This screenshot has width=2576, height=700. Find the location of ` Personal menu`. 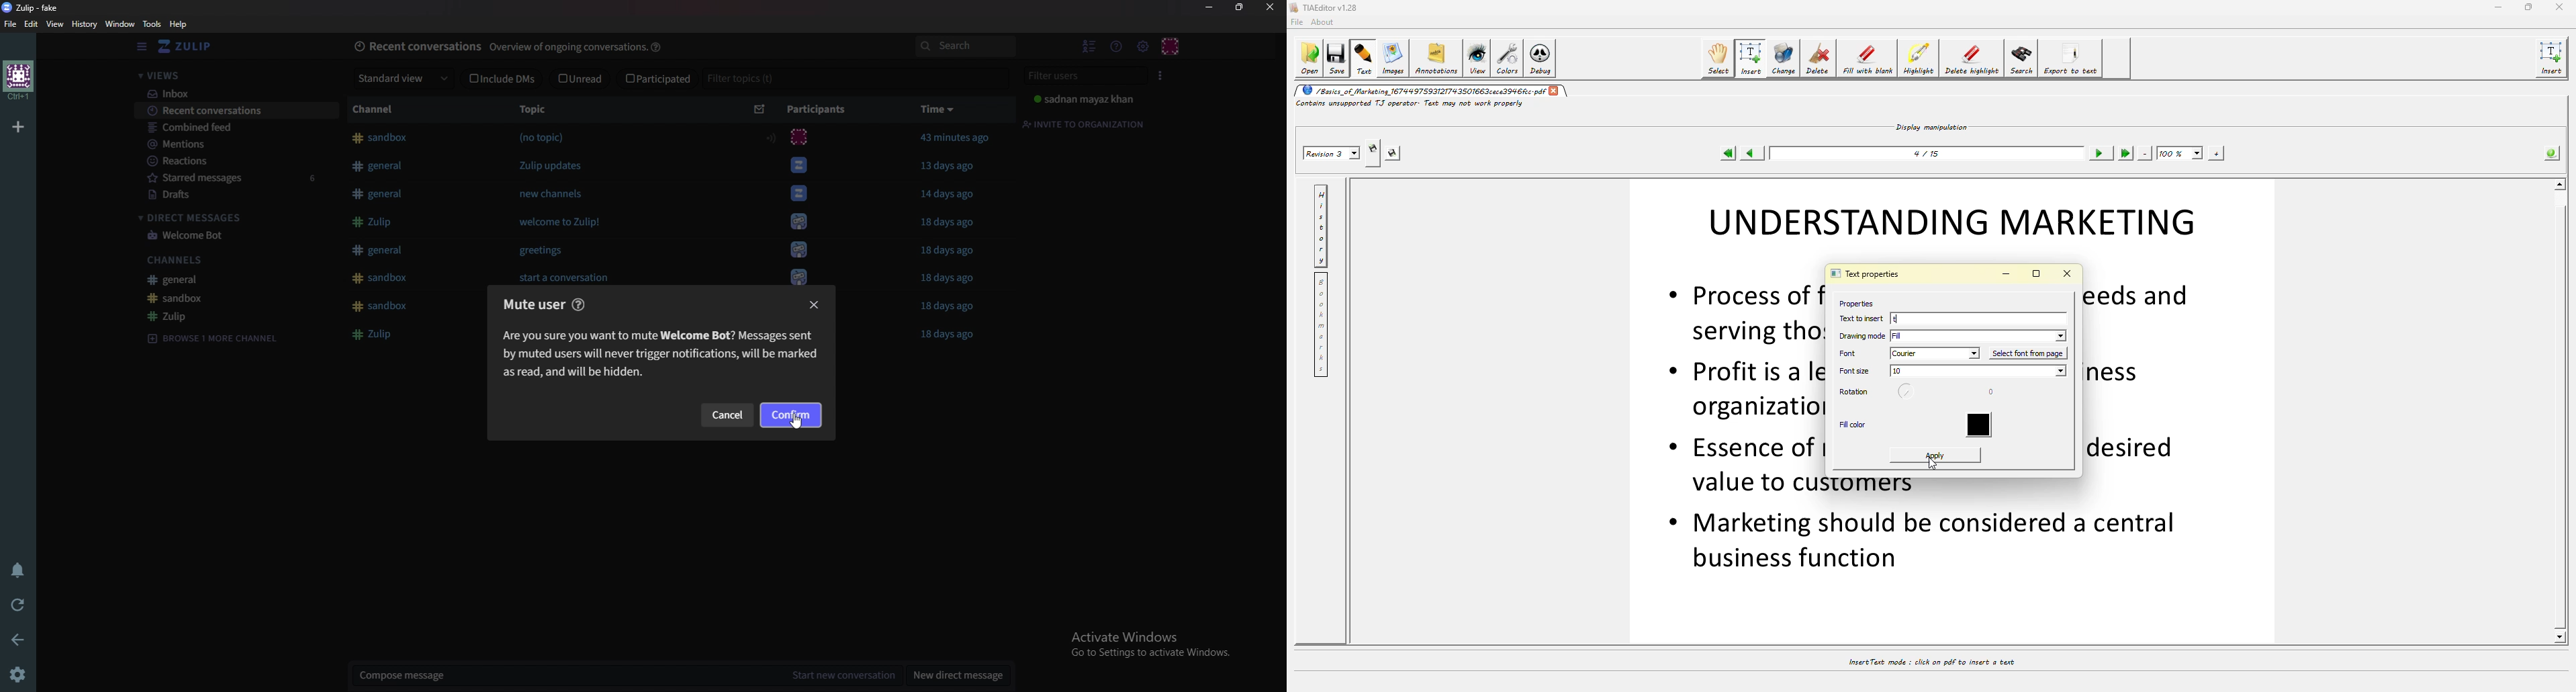

 Personal menu is located at coordinates (1171, 46).